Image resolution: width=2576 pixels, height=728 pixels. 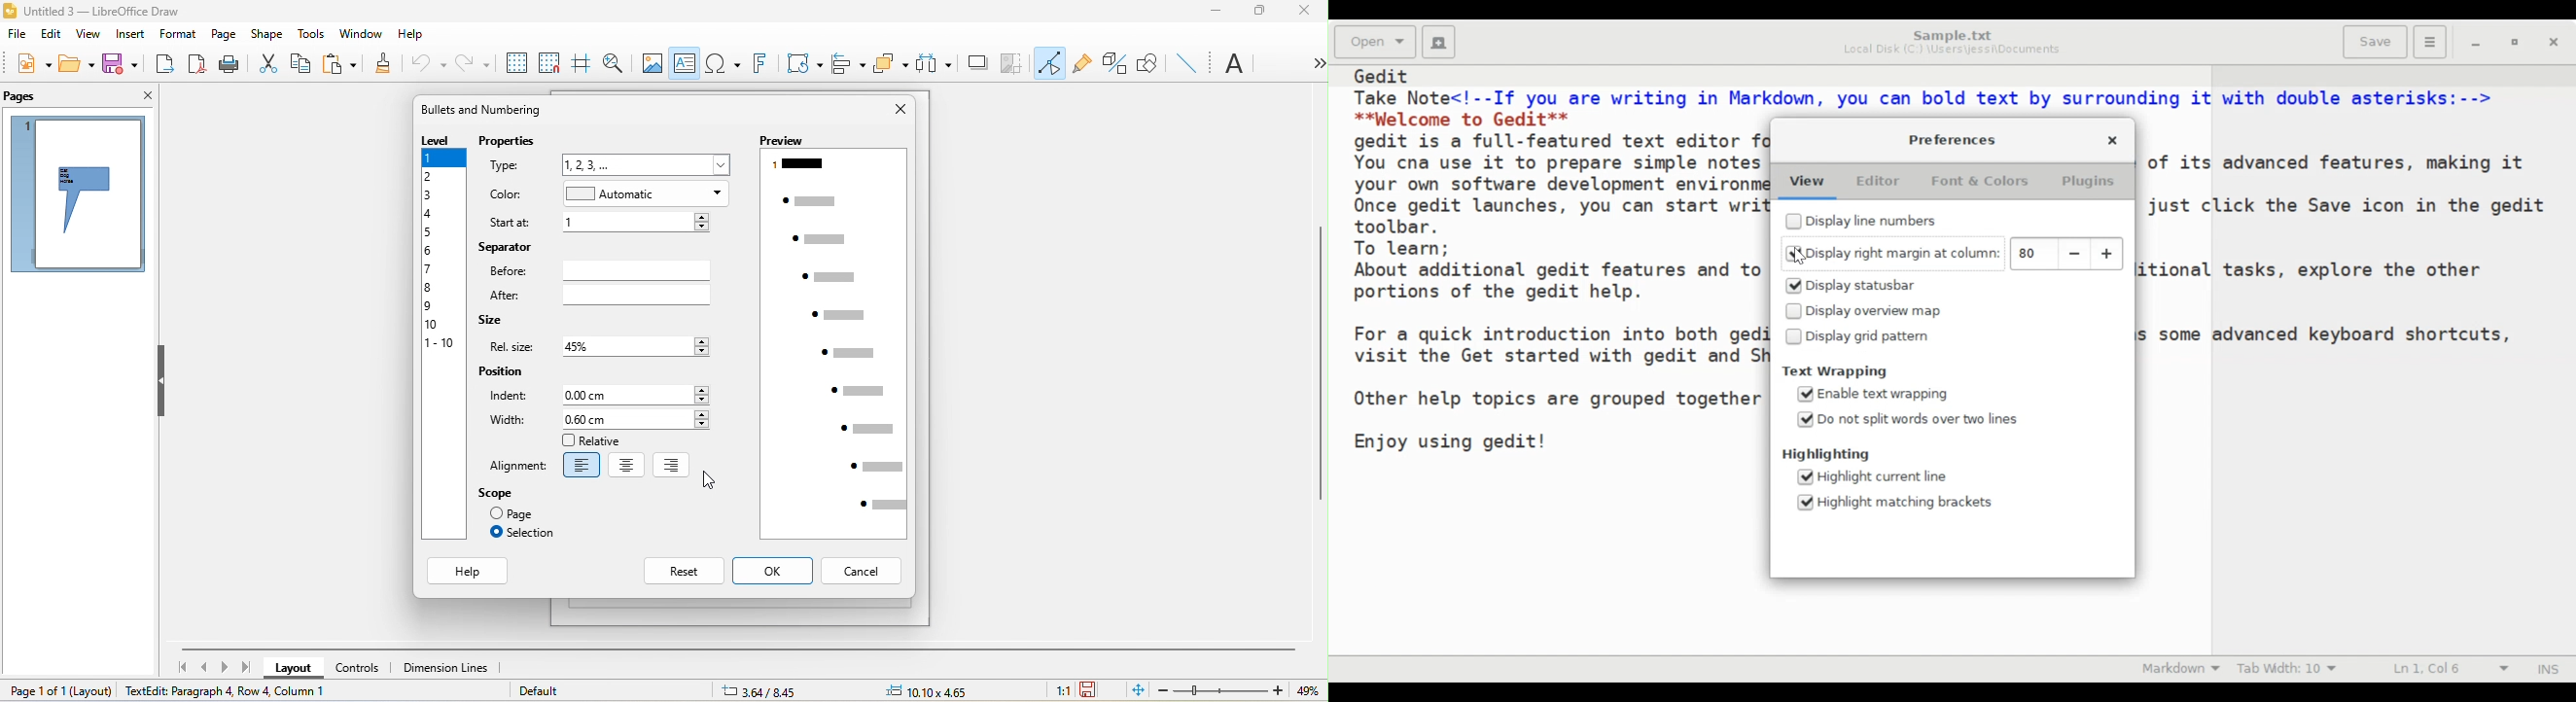 What do you see at coordinates (1186, 61) in the screenshot?
I see `insert line` at bounding box center [1186, 61].